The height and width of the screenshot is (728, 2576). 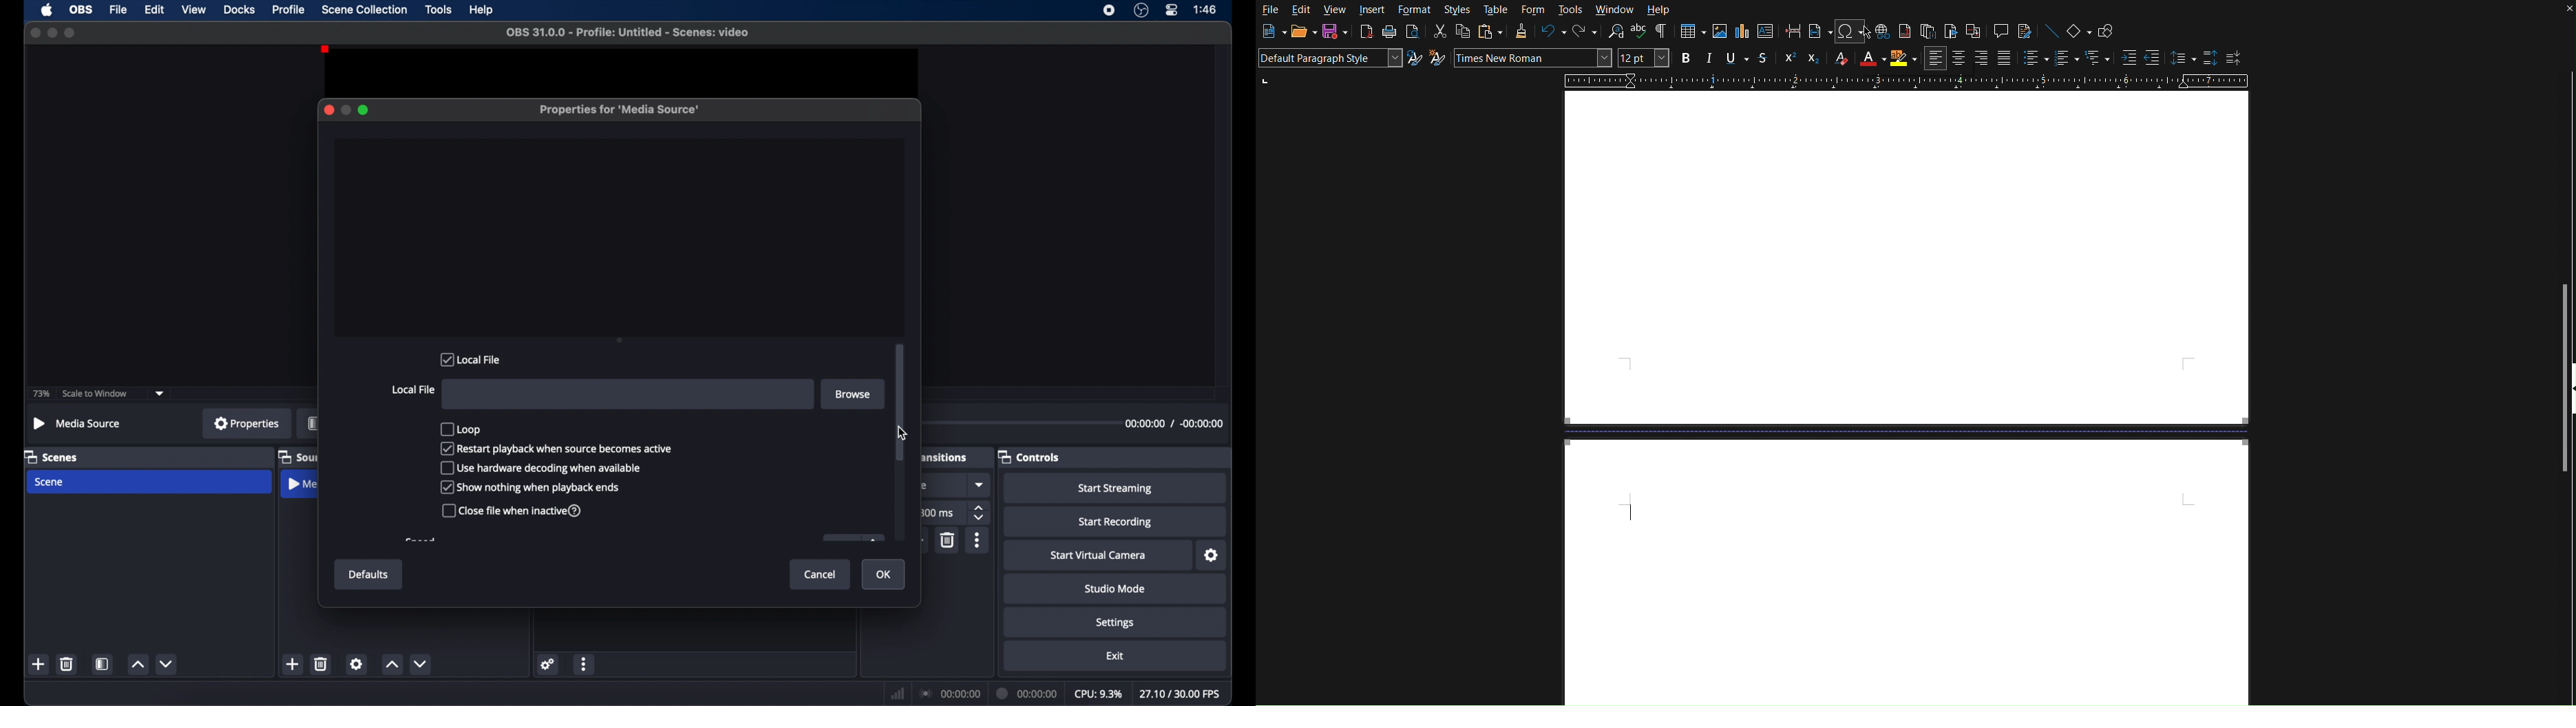 What do you see at coordinates (2076, 30) in the screenshot?
I see `Basic Shapes` at bounding box center [2076, 30].